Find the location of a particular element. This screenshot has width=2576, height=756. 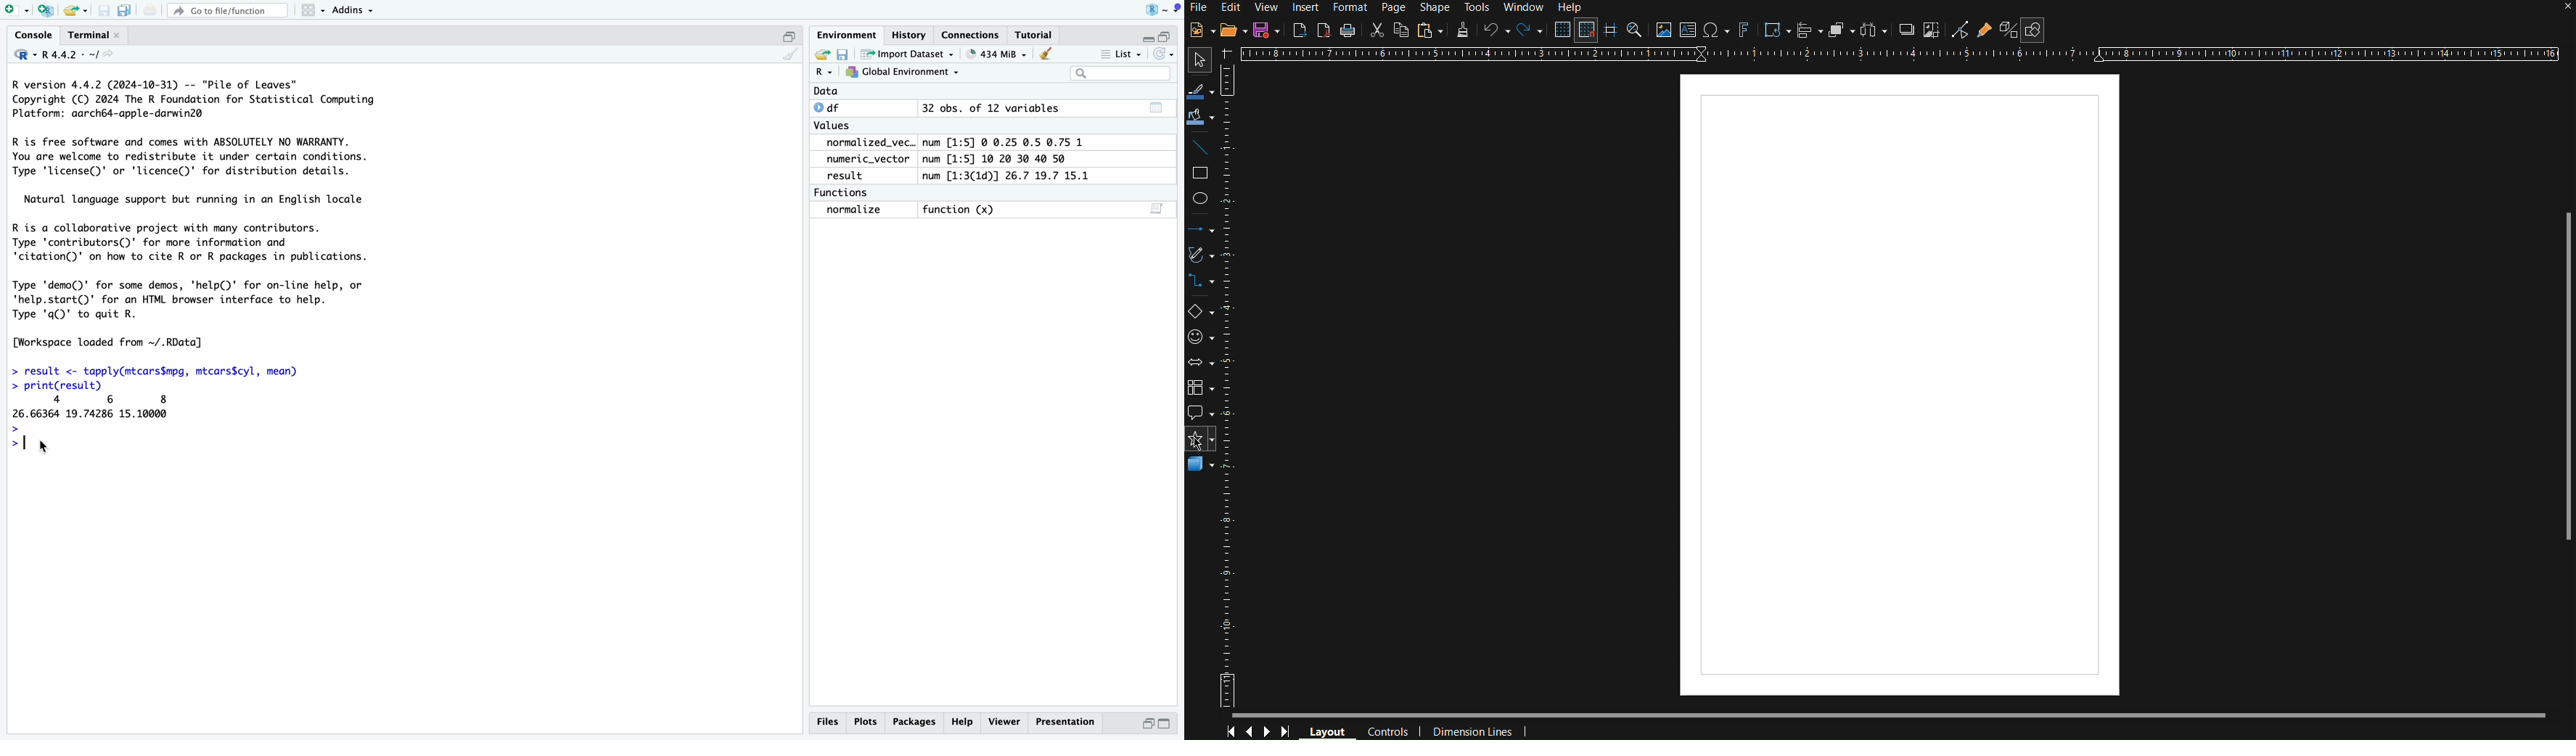

Half height is located at coordinates (1167, 37).